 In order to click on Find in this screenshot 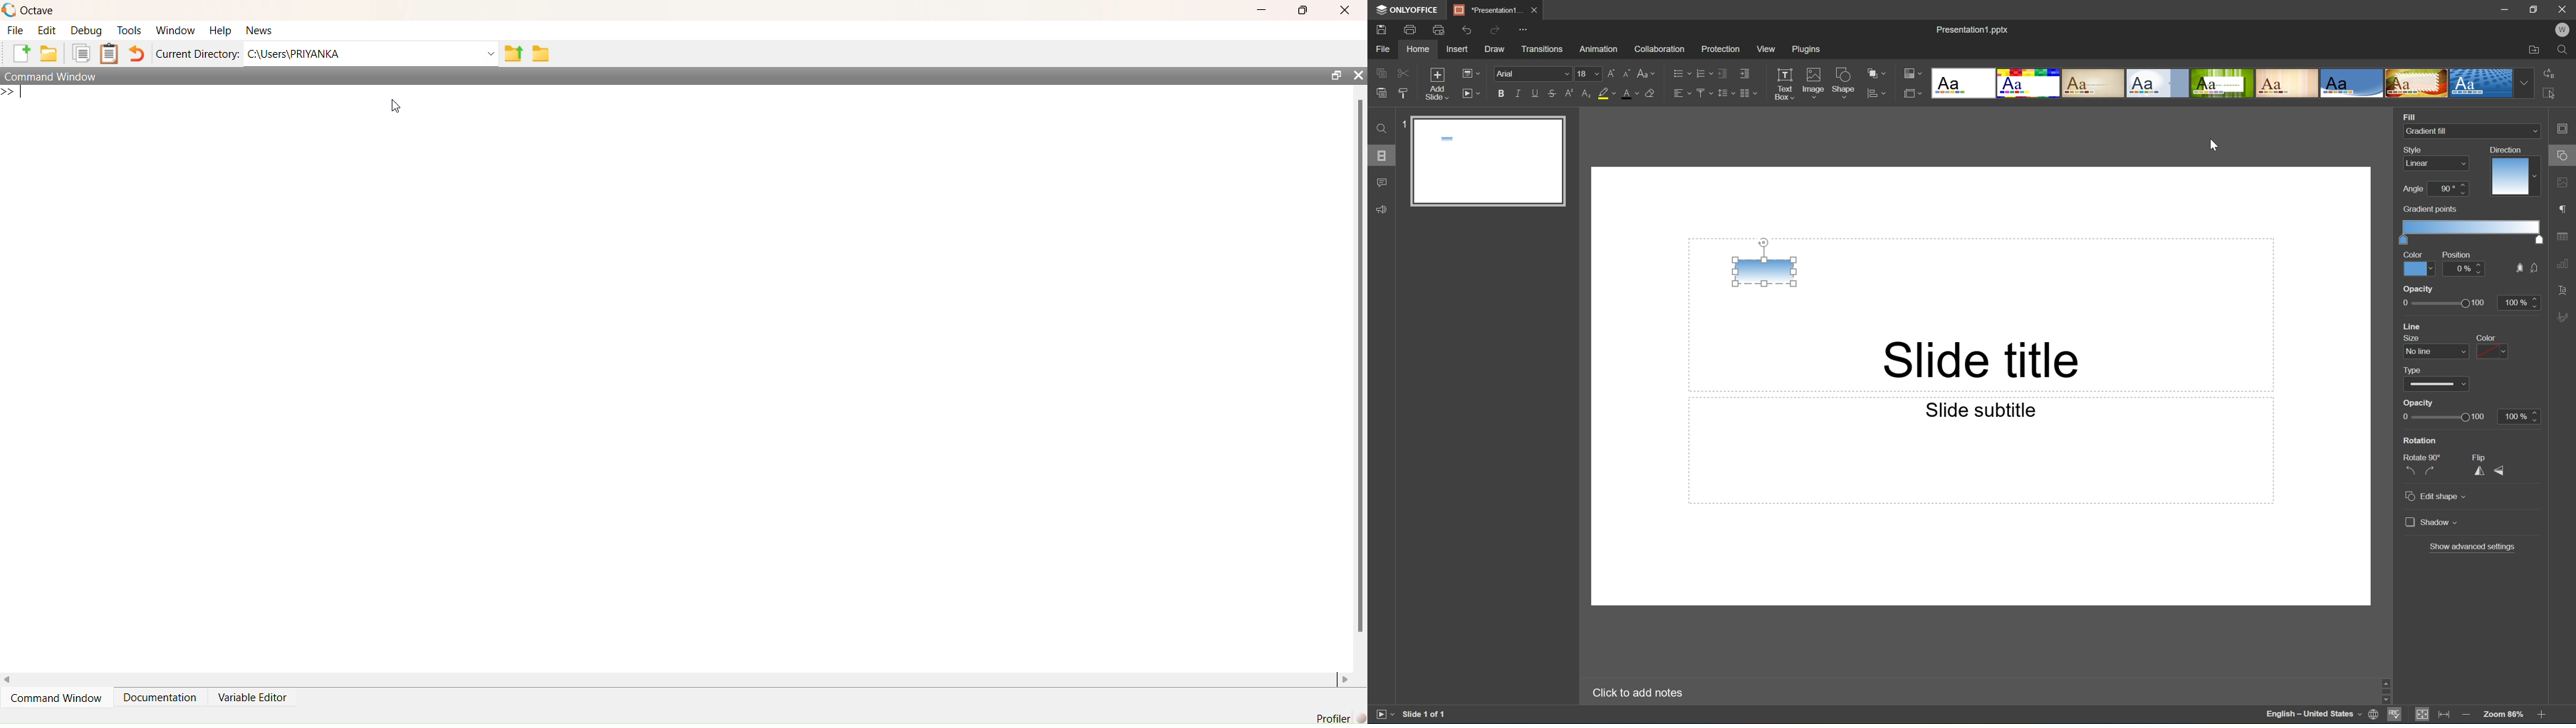, I will do `click(2567, 50)`.